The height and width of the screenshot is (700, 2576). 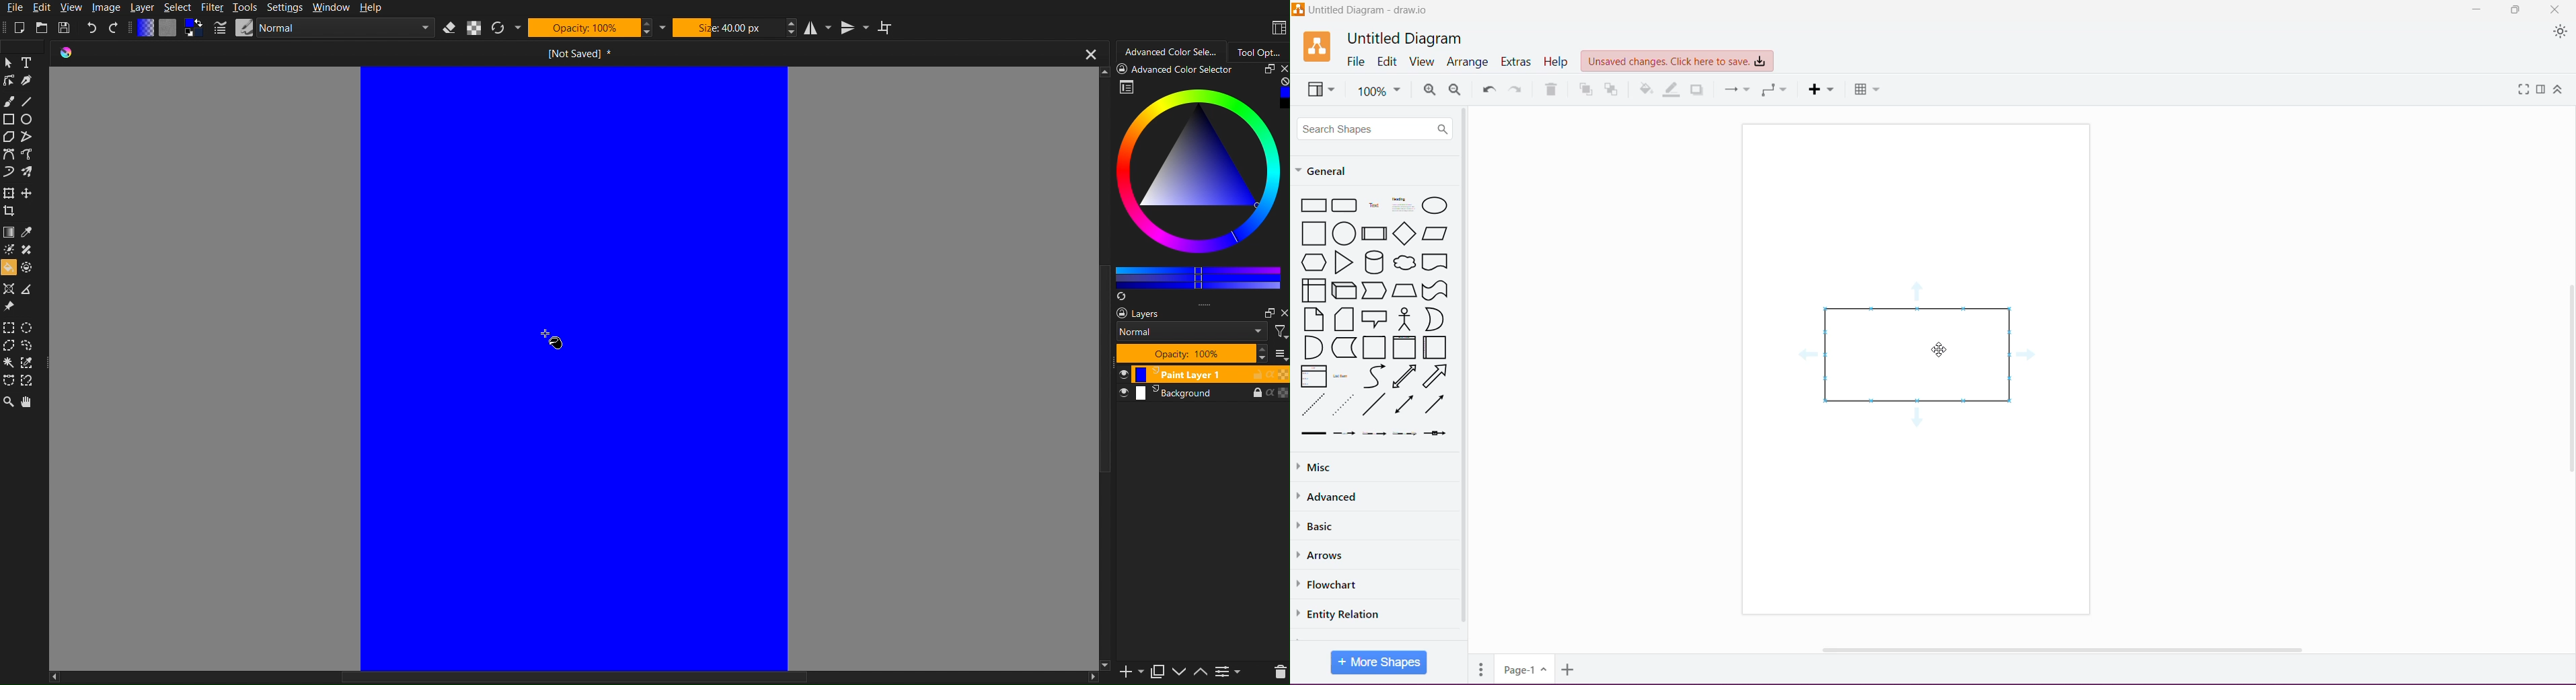 What do you see at coordinates (2480, 9) in the screenshot?
I see `Minimize` at bounding box center [2480, 9].